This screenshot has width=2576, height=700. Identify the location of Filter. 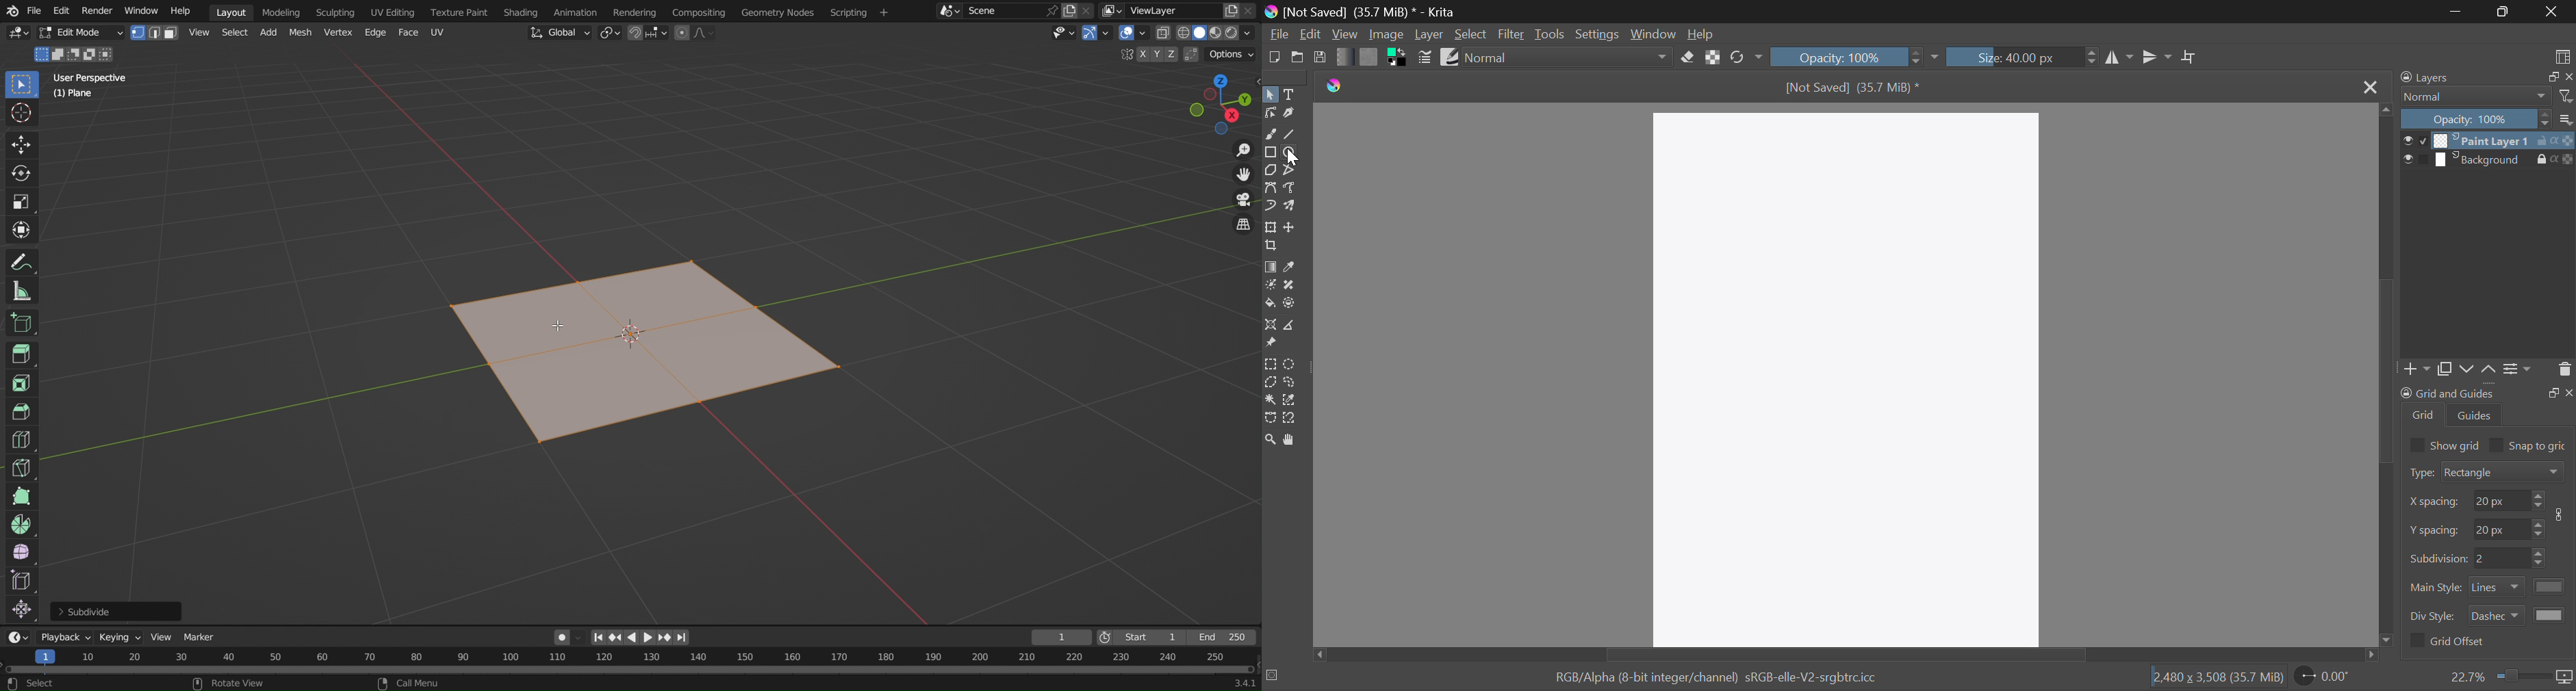
(1512, 34).